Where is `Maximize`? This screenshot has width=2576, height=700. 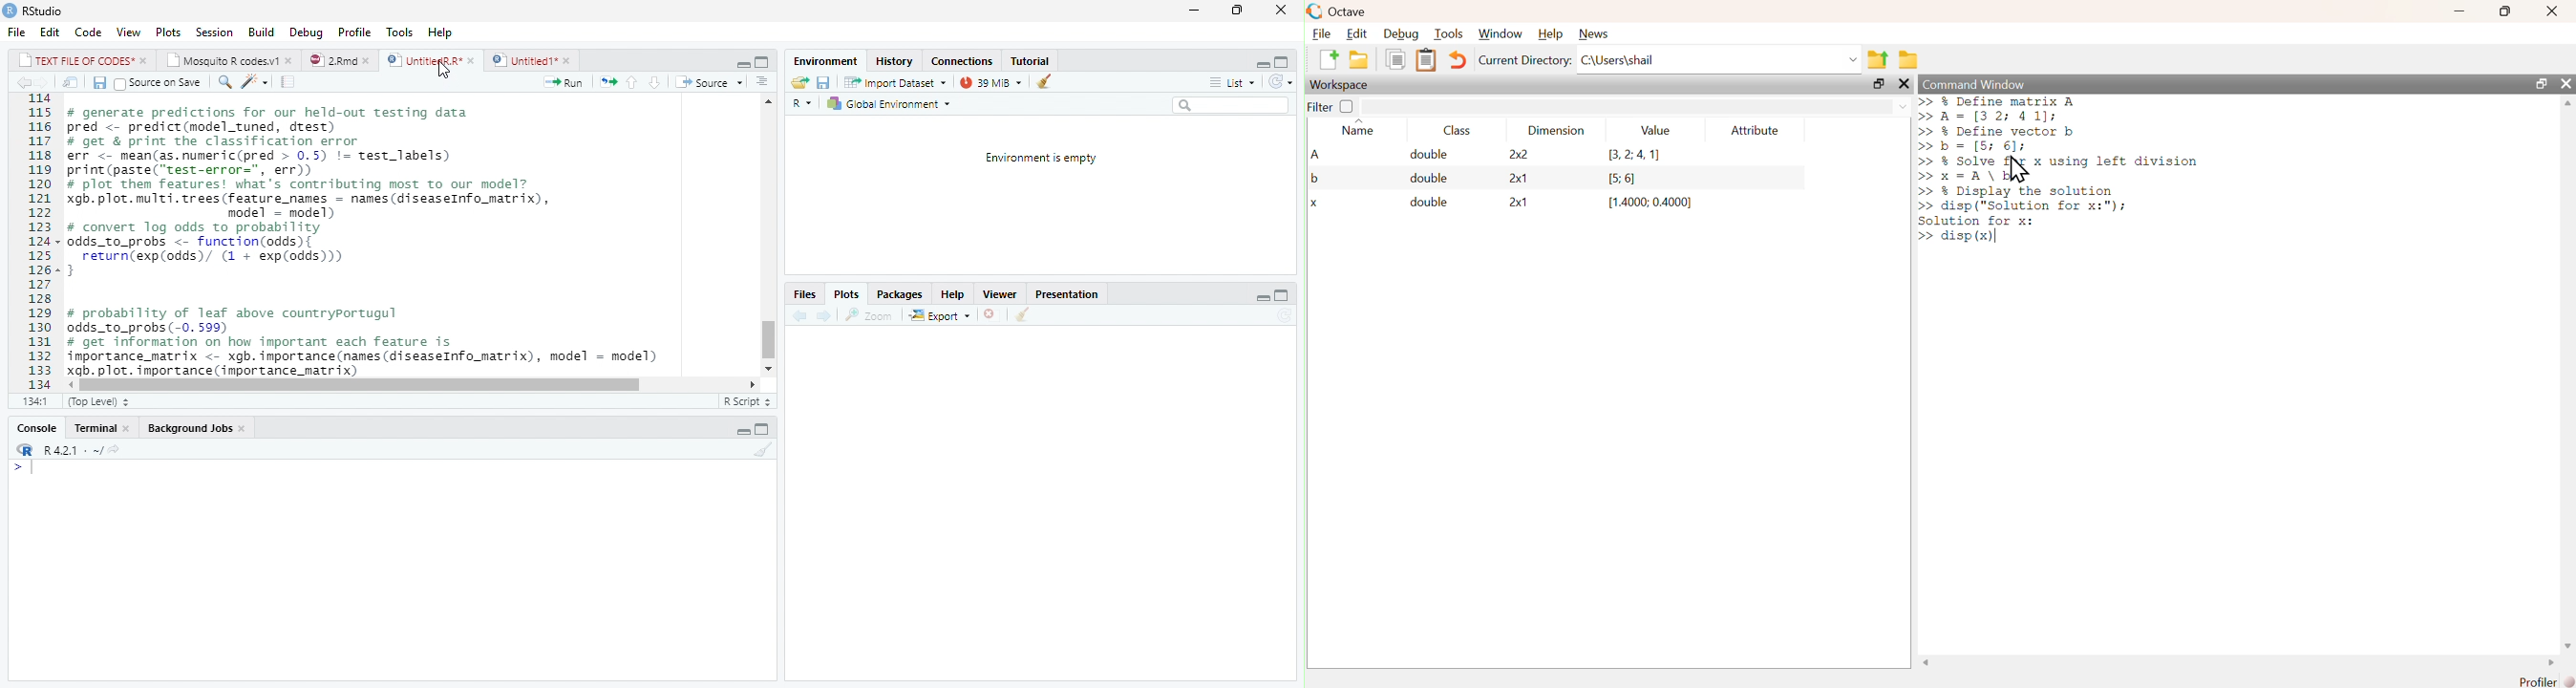
Maximize is located at coordinates (761, 60).